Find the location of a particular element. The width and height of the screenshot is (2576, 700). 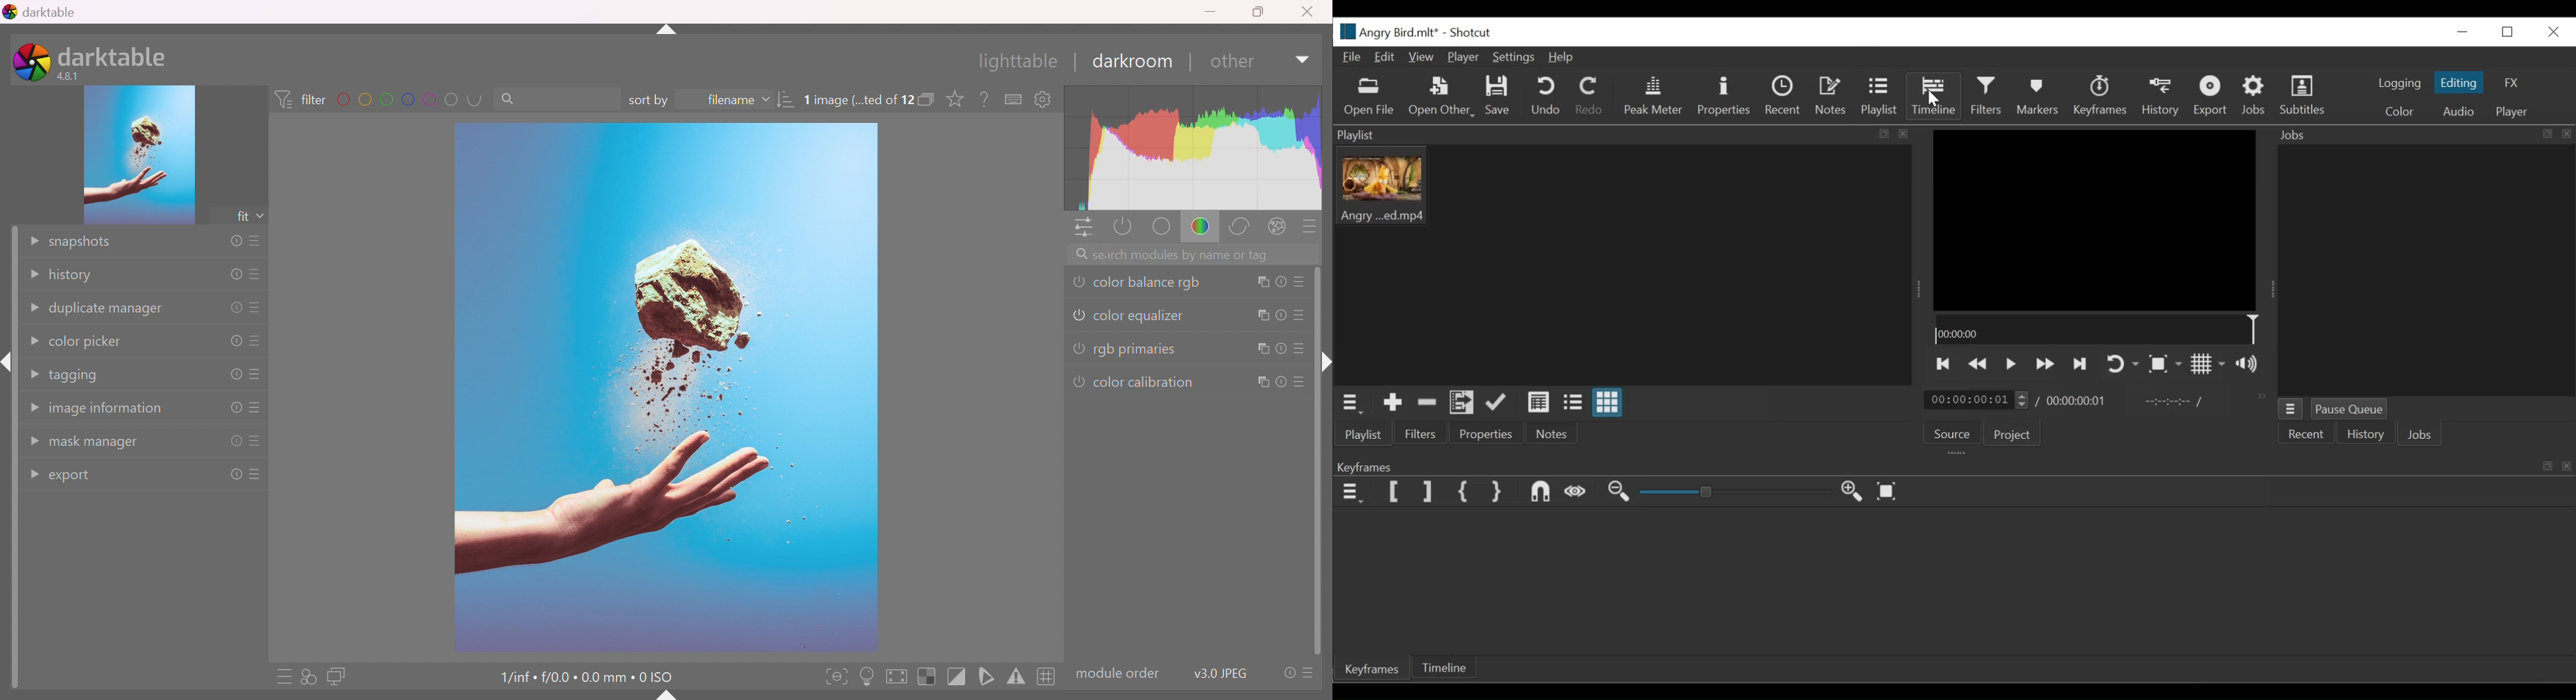

darktable is located at coordinates (31, 60).